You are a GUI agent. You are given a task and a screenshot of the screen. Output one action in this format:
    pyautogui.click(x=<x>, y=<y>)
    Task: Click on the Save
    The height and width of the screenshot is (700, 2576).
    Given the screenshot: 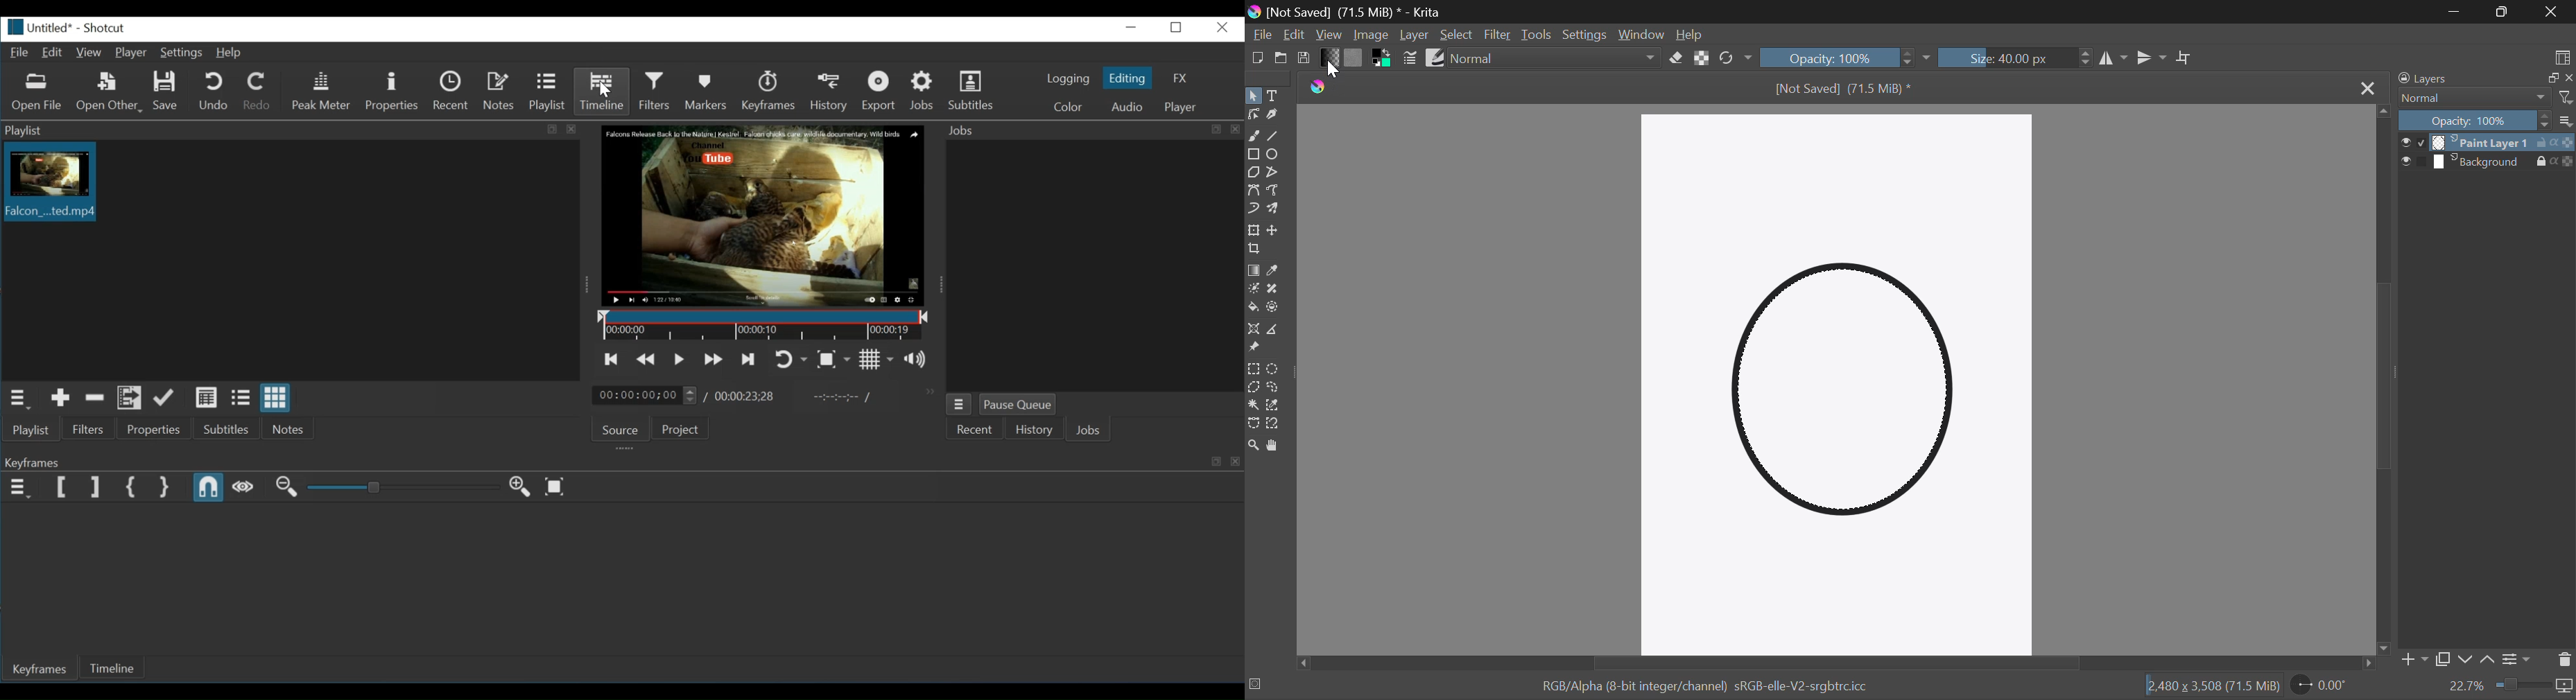 What is the action you would take?
    pyautogui.click(x=1304, y=58)
    